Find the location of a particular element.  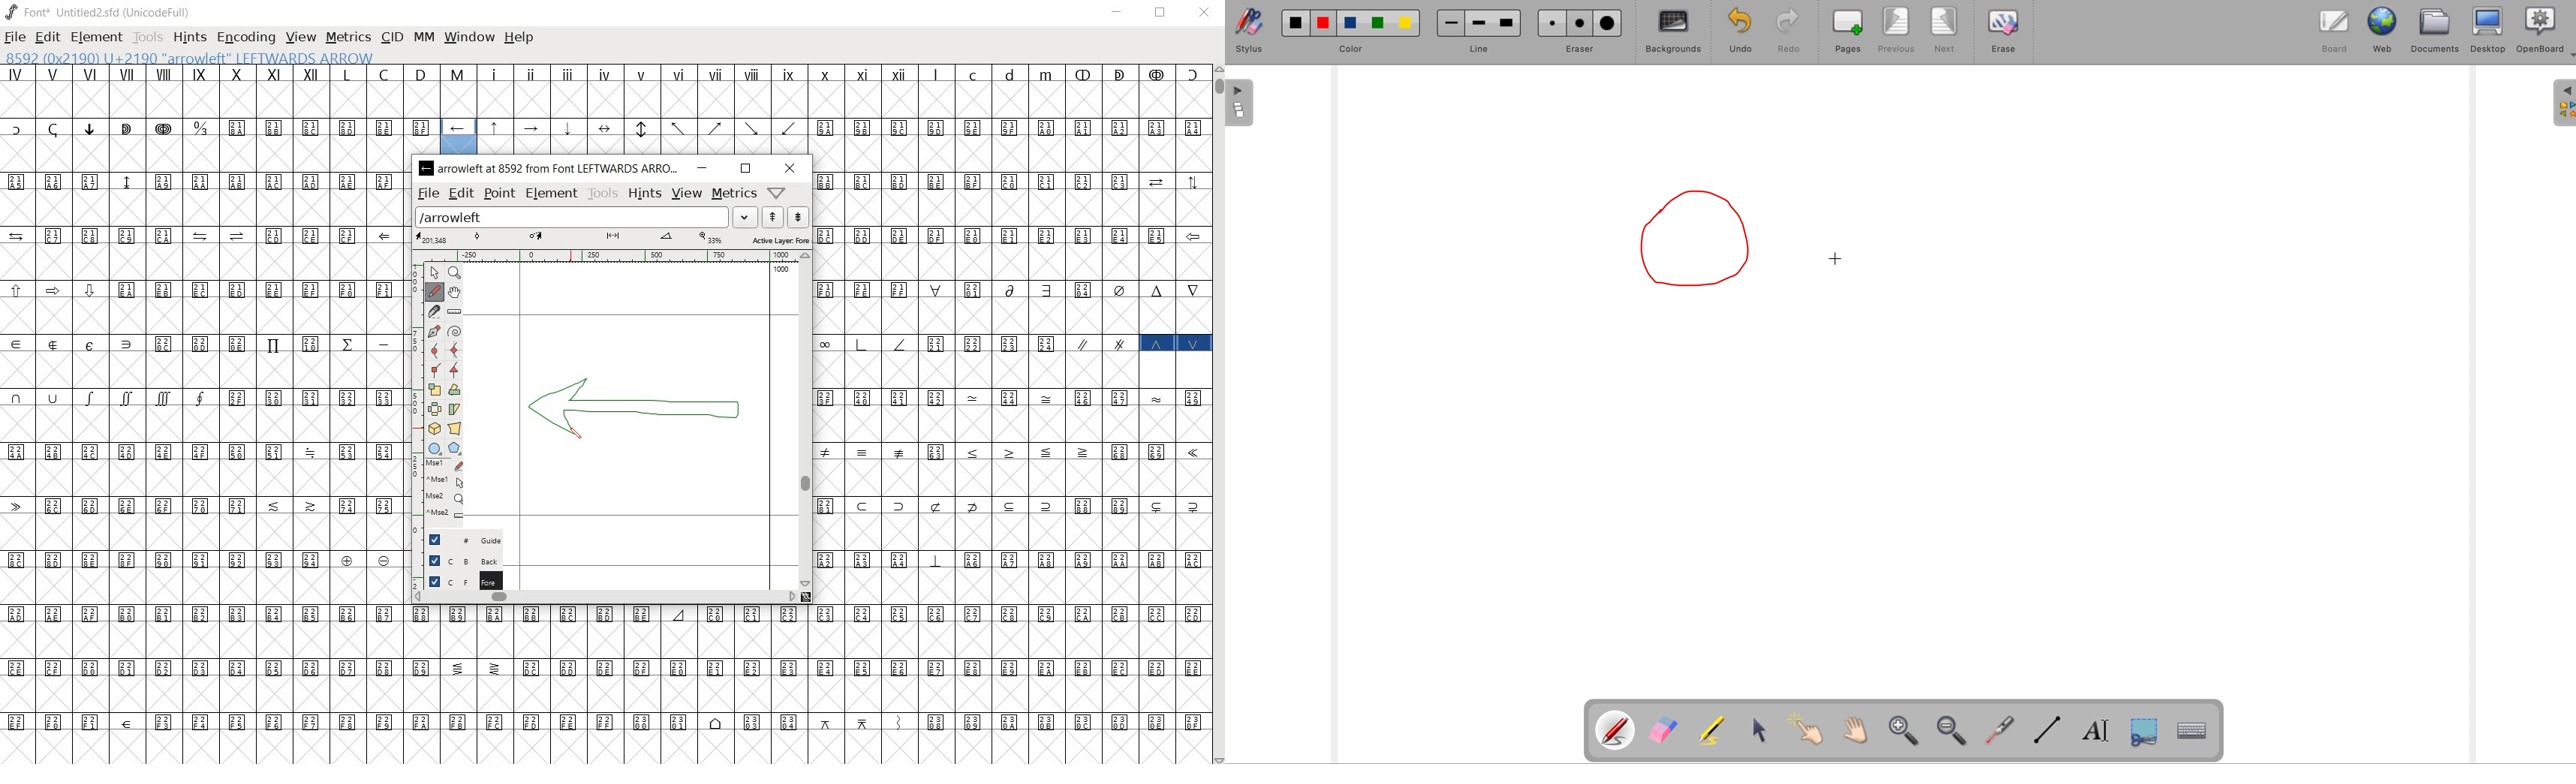

measure a distance, angle between points is located at coordinates (453, 313).